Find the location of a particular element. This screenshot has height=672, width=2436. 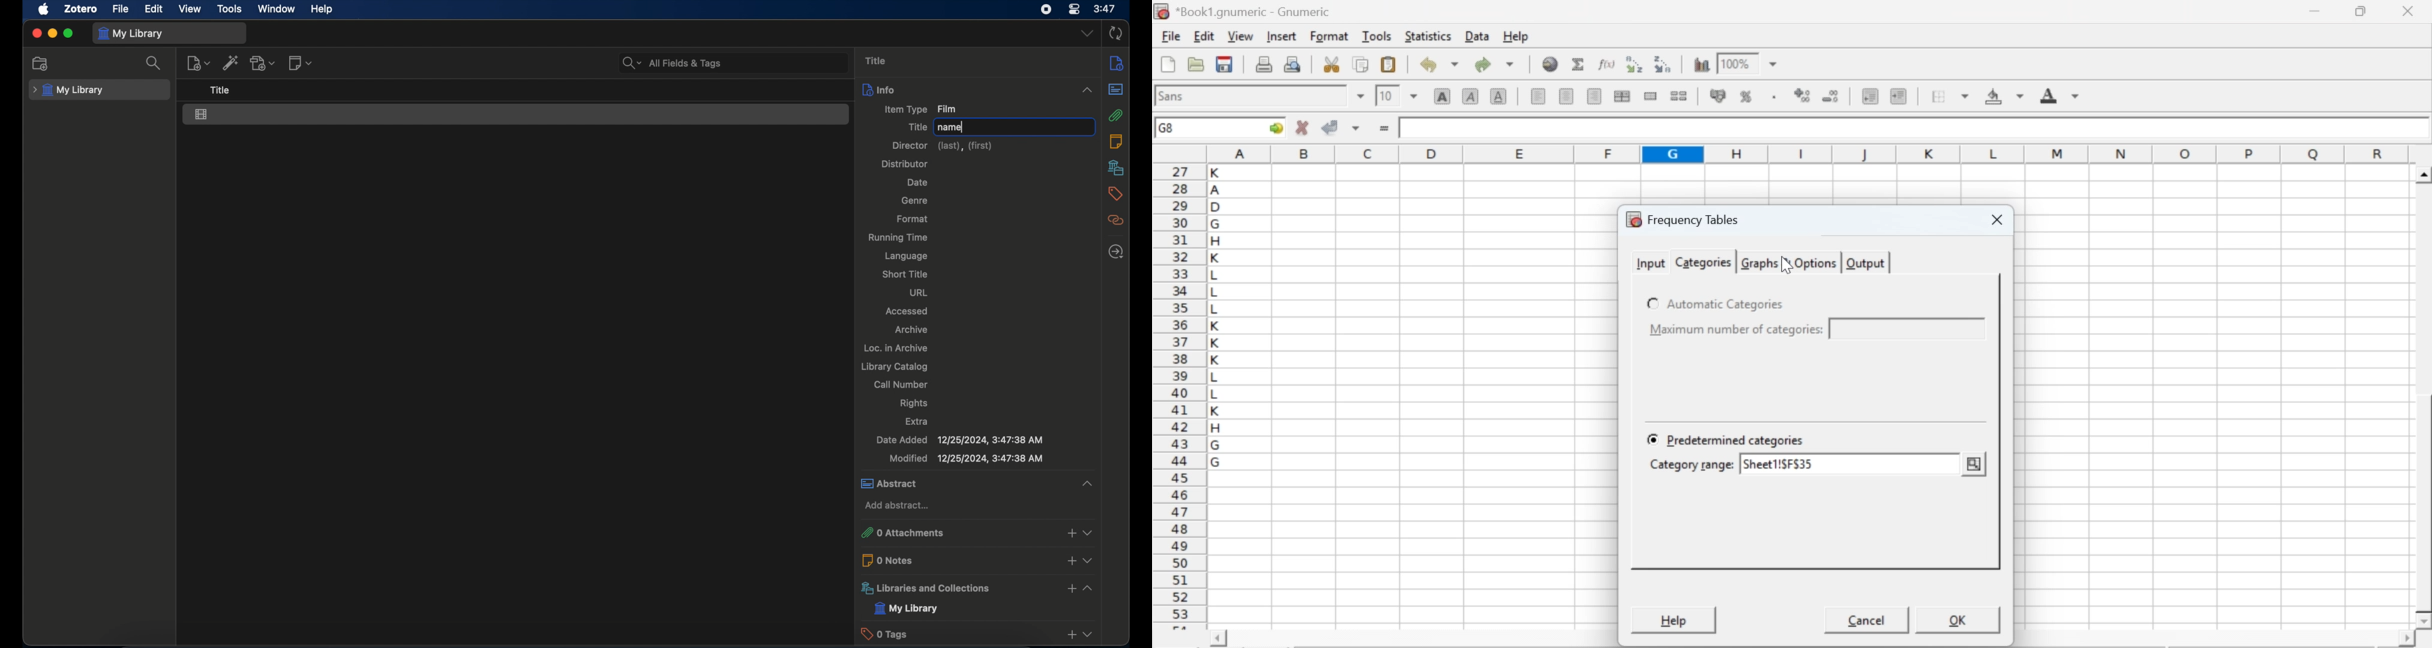

call number is located at coordinates (902, 384).